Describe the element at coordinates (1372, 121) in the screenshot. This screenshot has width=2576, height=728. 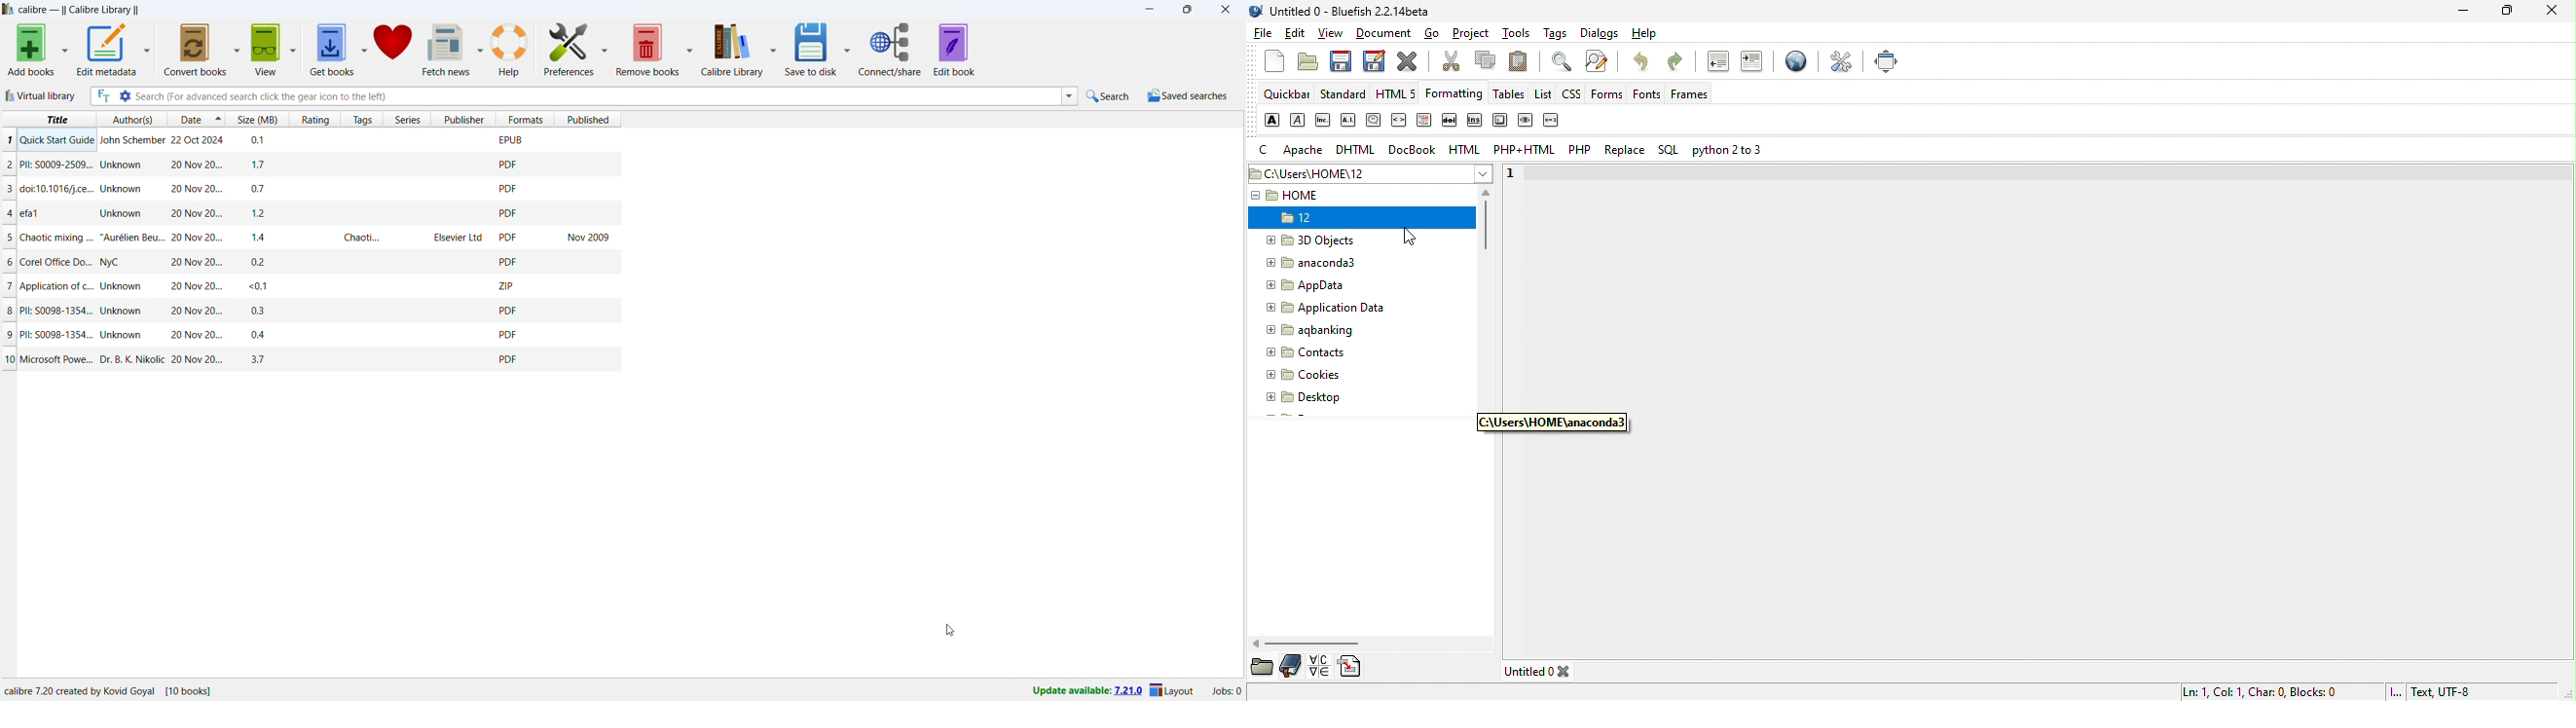
I see `citation` at that location.